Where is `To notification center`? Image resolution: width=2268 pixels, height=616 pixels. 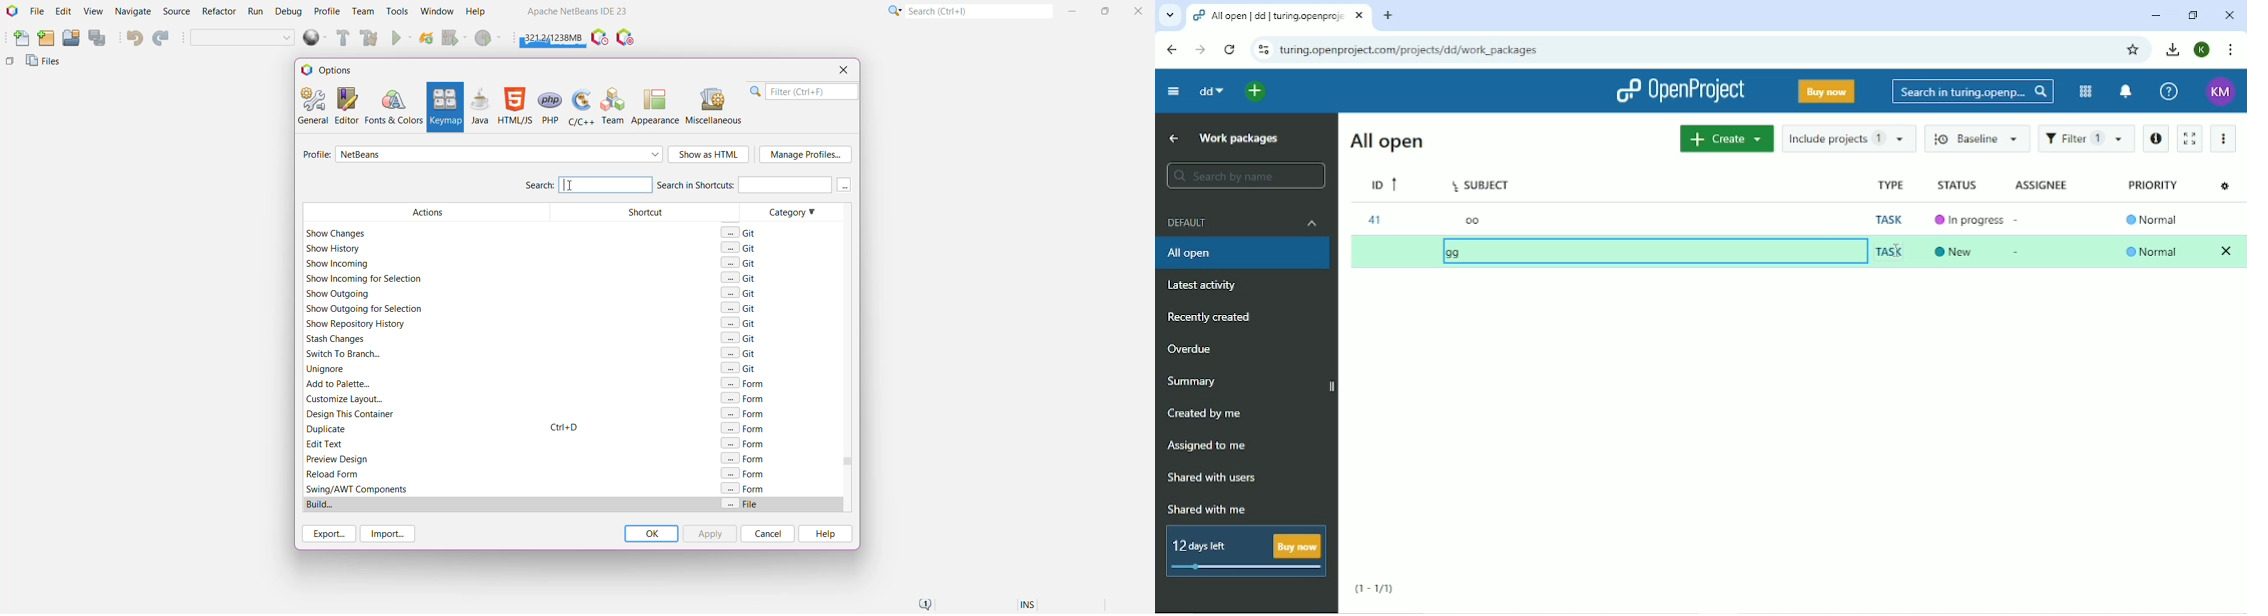
To notification center is located at coordinates (2126, 92).